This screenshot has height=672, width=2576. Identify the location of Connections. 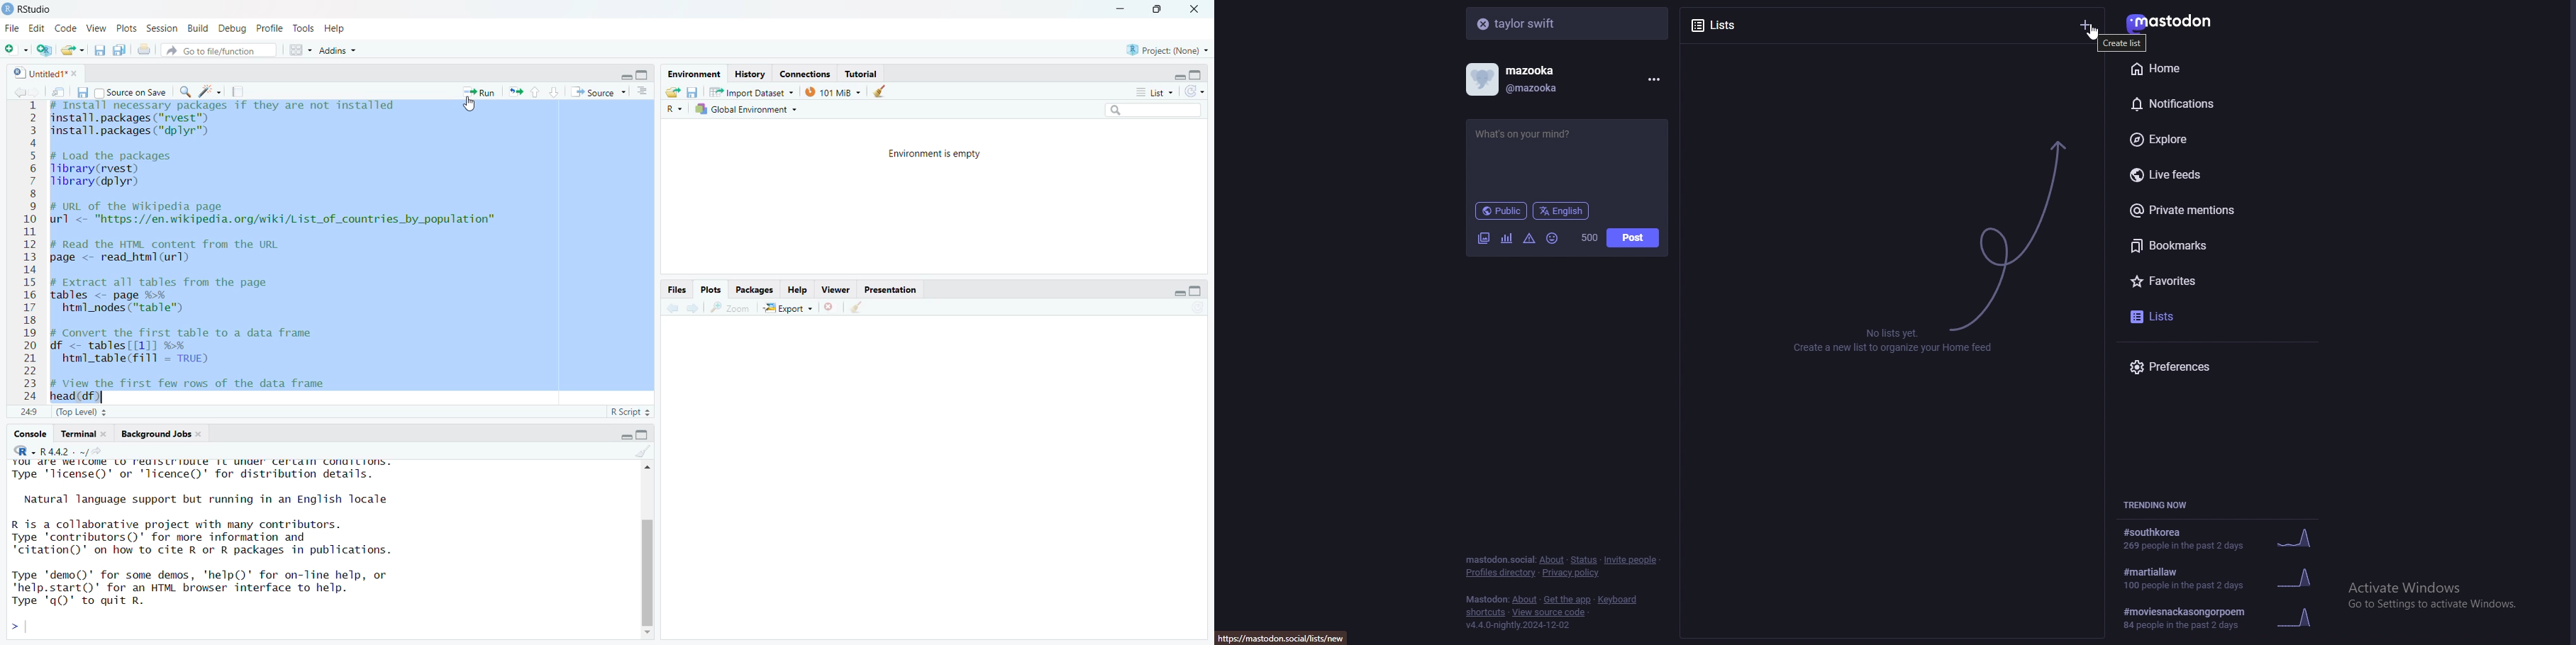
(806, 75).